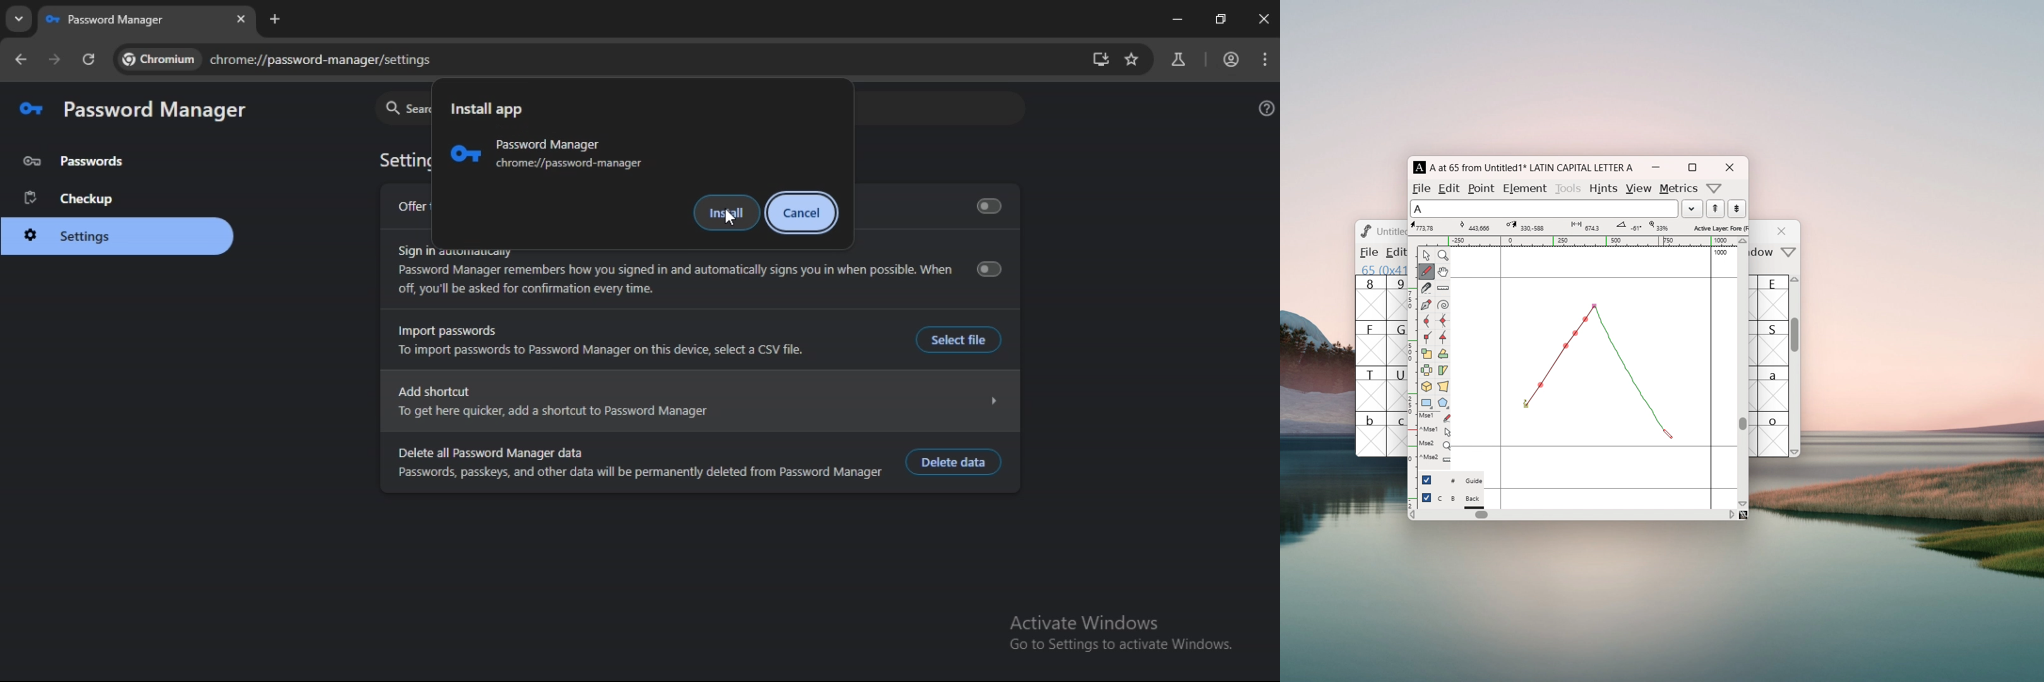  What do you see at coordinates (1175, 19) in the screenshot?
I see `minimize` at bounding box center [1175, 19].